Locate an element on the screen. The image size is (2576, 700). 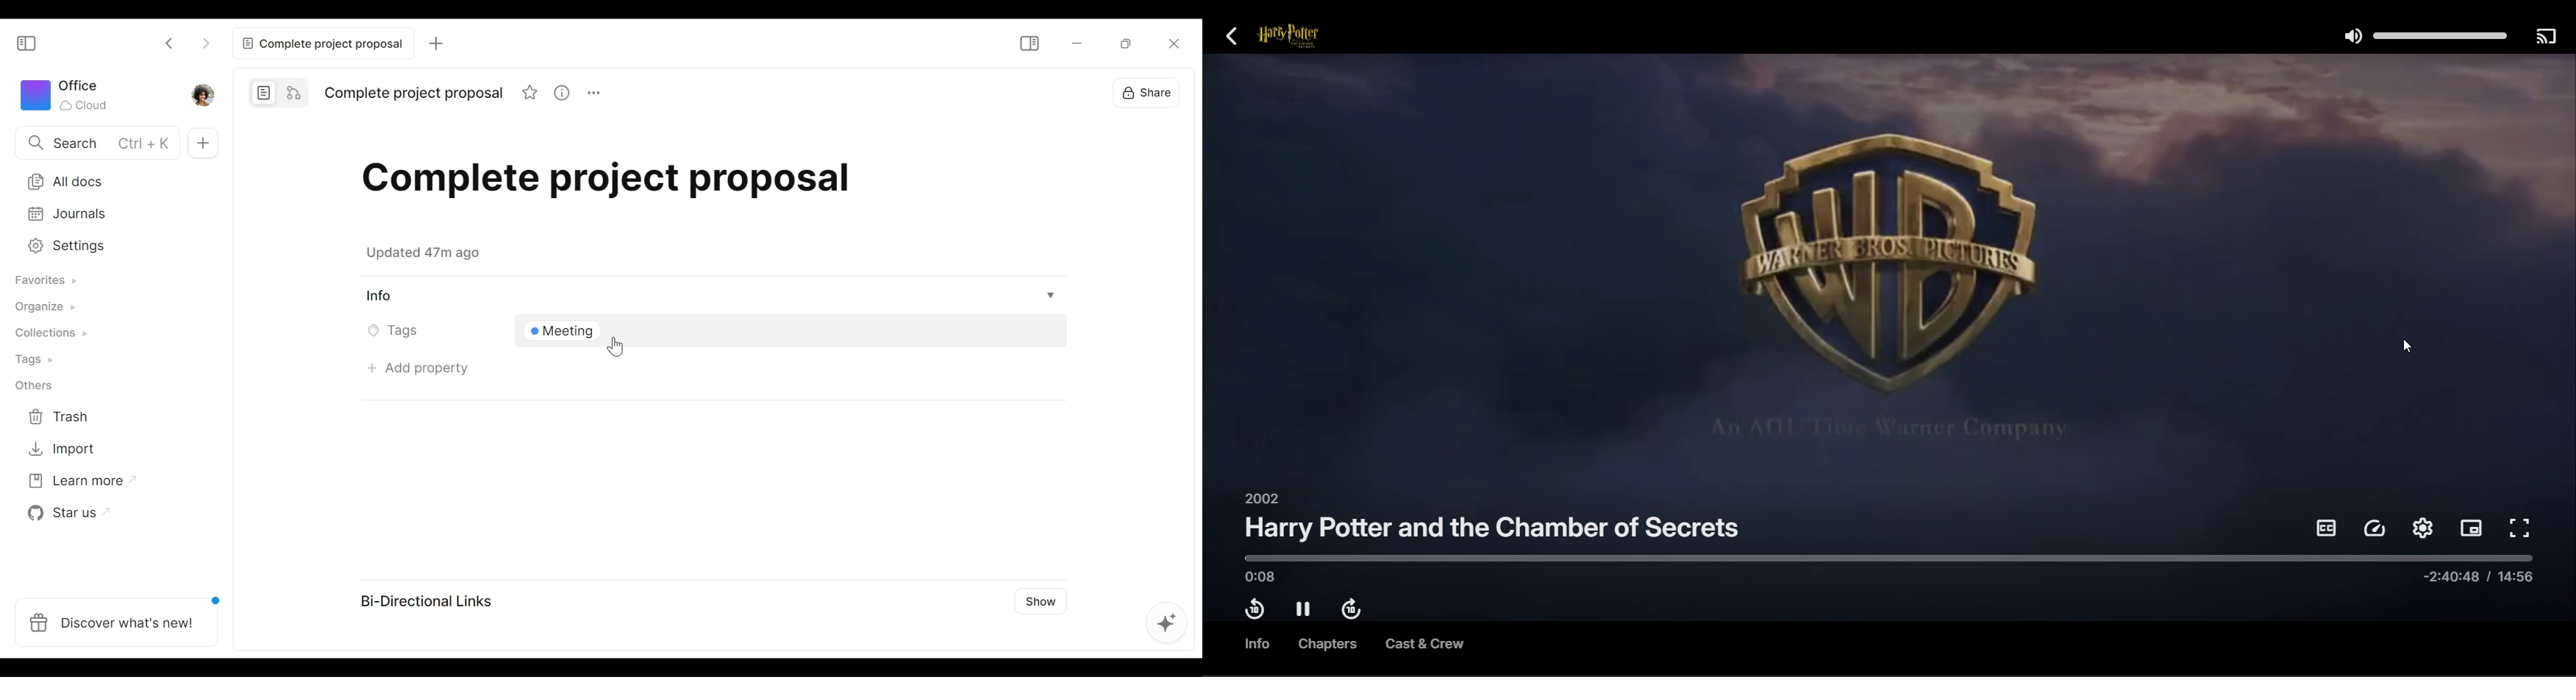
Search is located at coordinates (93, 142).